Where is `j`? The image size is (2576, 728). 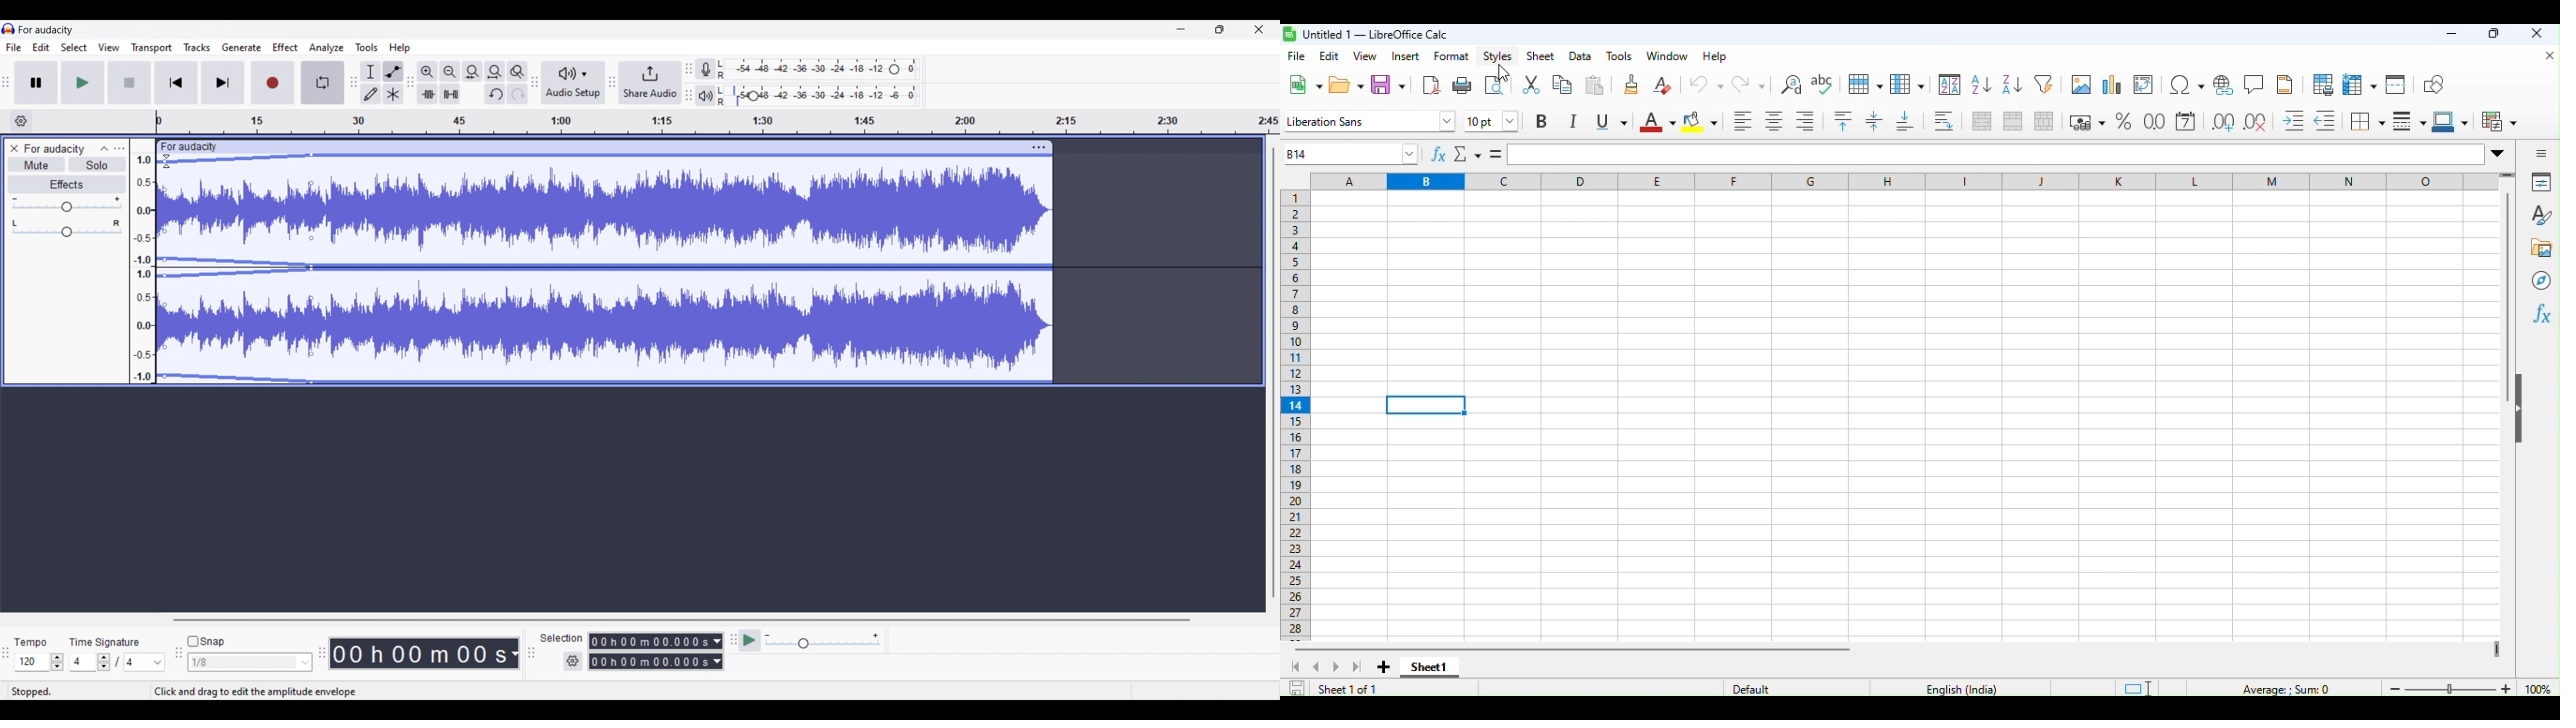 j is located at coordinates (2041, 181).